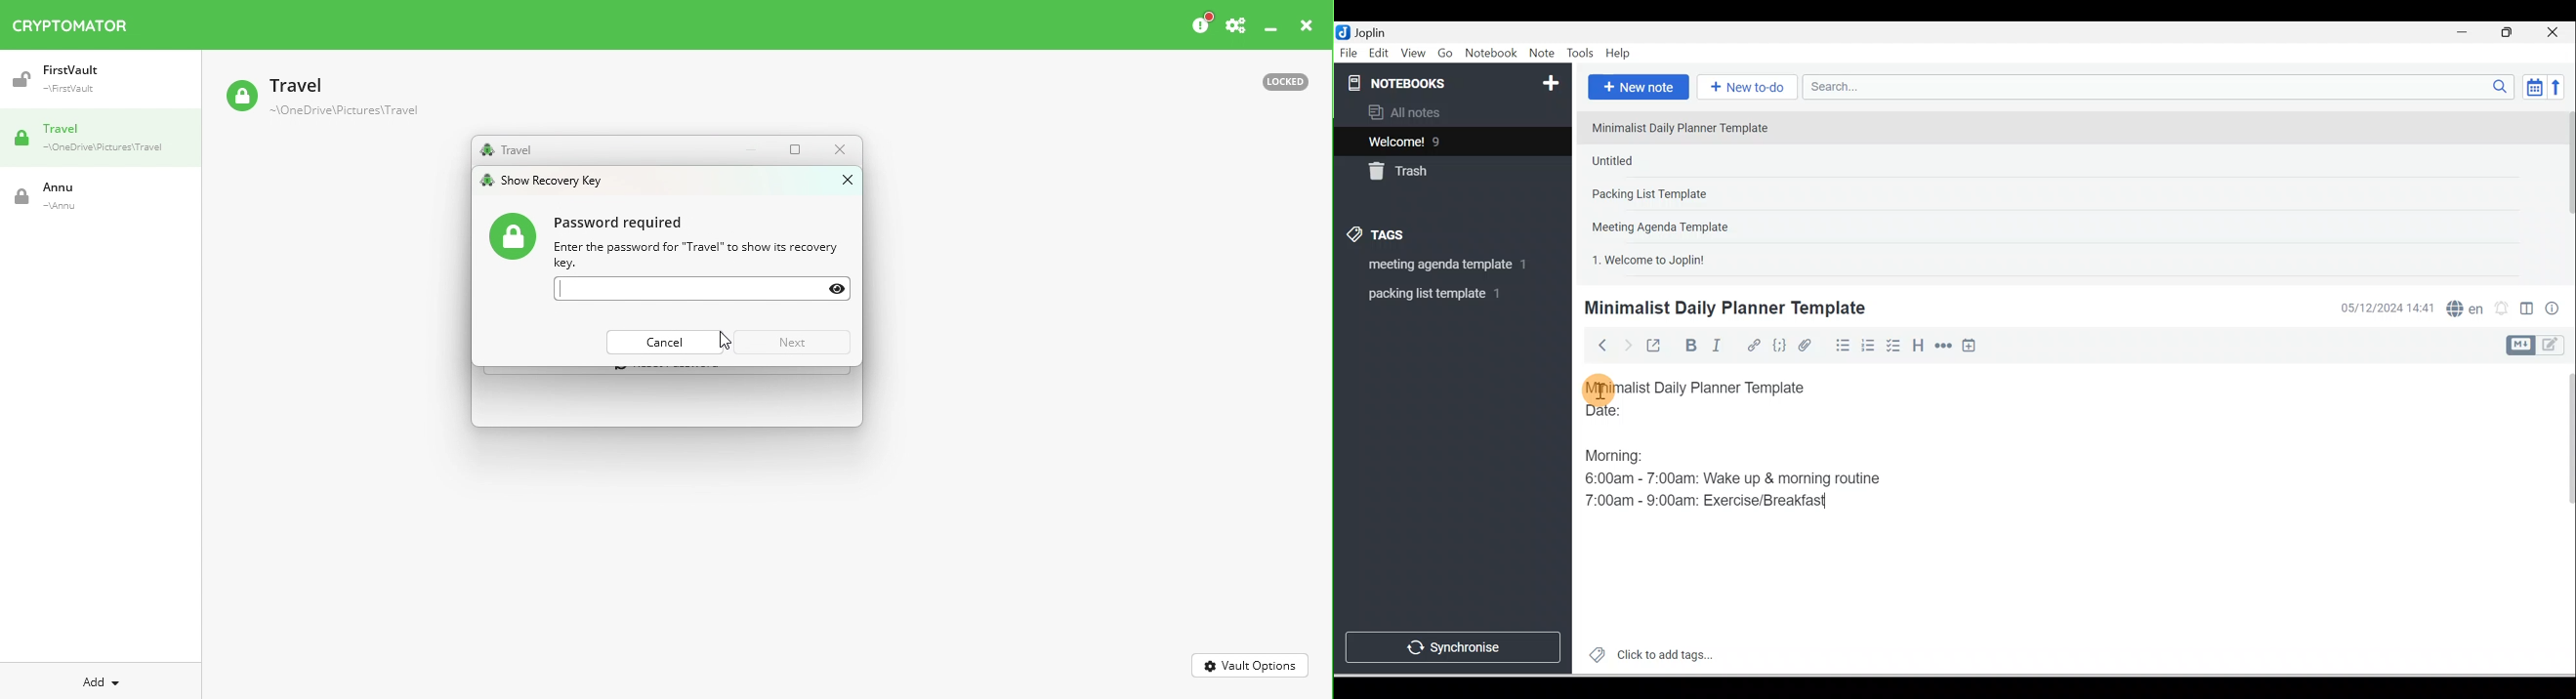 The image size is (2576, 700). What do you see at coordinates (1640, 416) in the screenshot?
I see `Date:` at bounding box center [1640, 416].